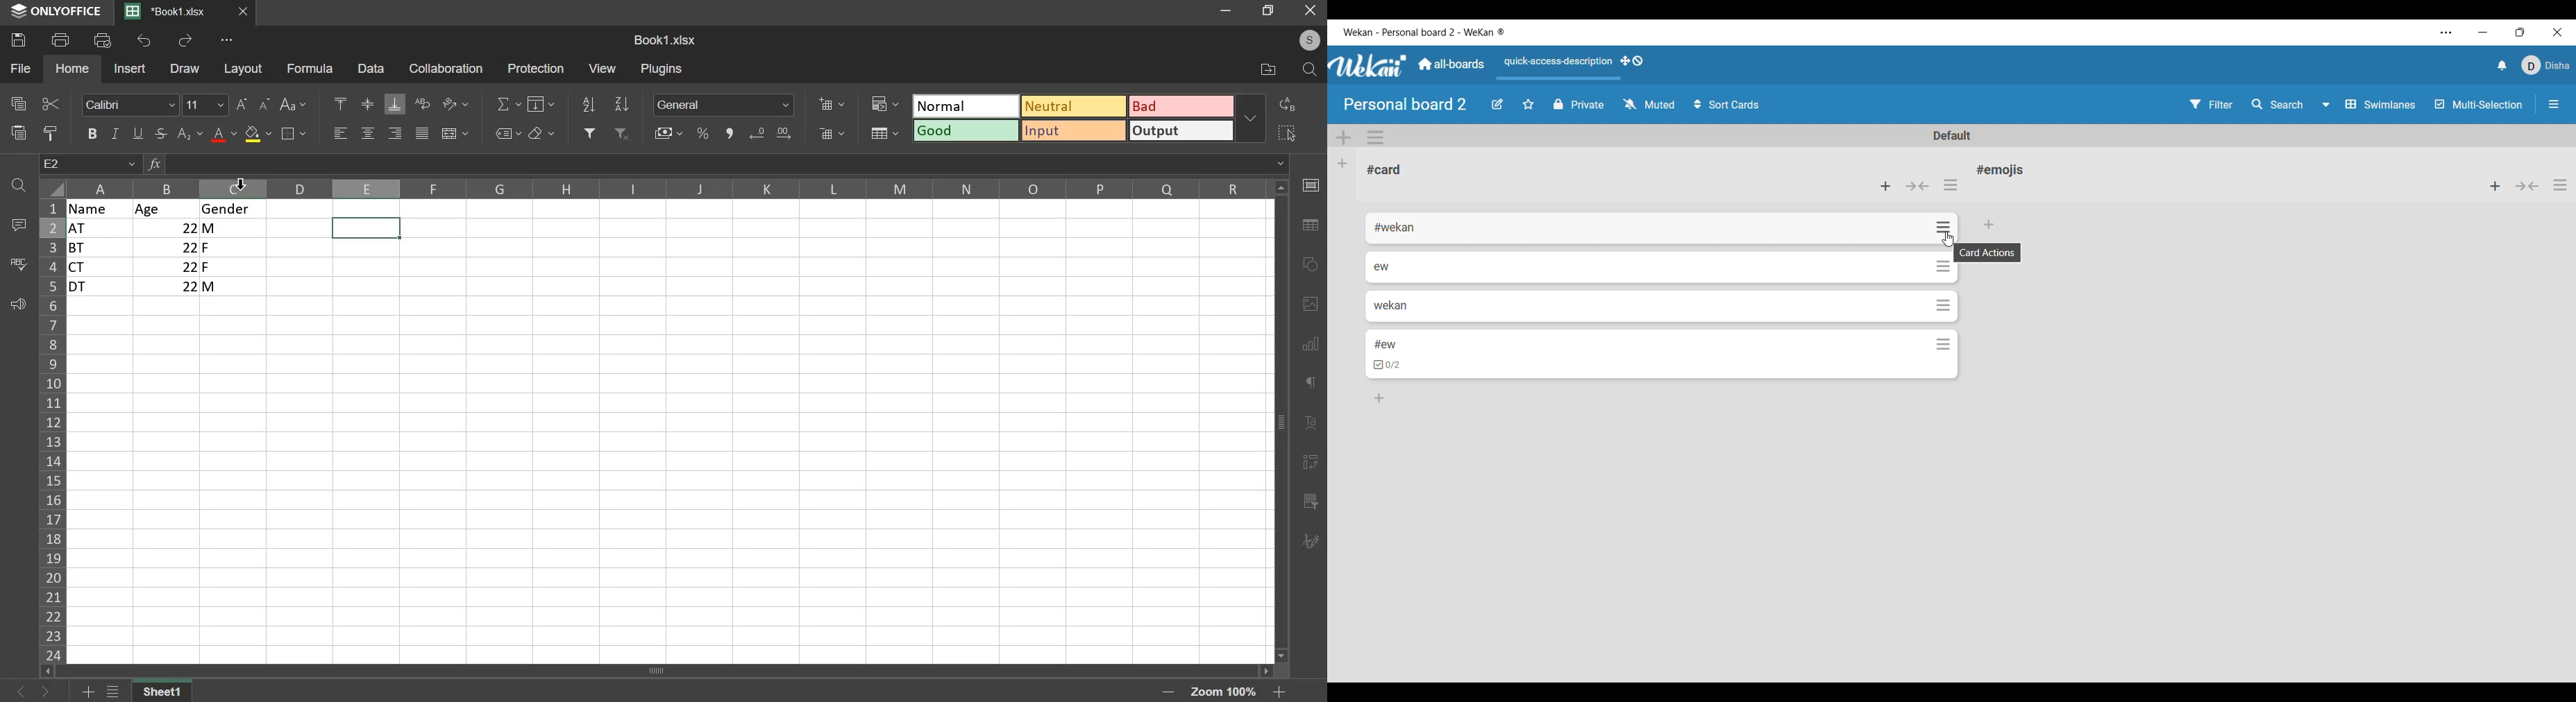 The image size is (2576, 728). What do you see at coordinates (1308, 306) in the screenshot?
I see `image or video` at bounding box center [1308, 306].